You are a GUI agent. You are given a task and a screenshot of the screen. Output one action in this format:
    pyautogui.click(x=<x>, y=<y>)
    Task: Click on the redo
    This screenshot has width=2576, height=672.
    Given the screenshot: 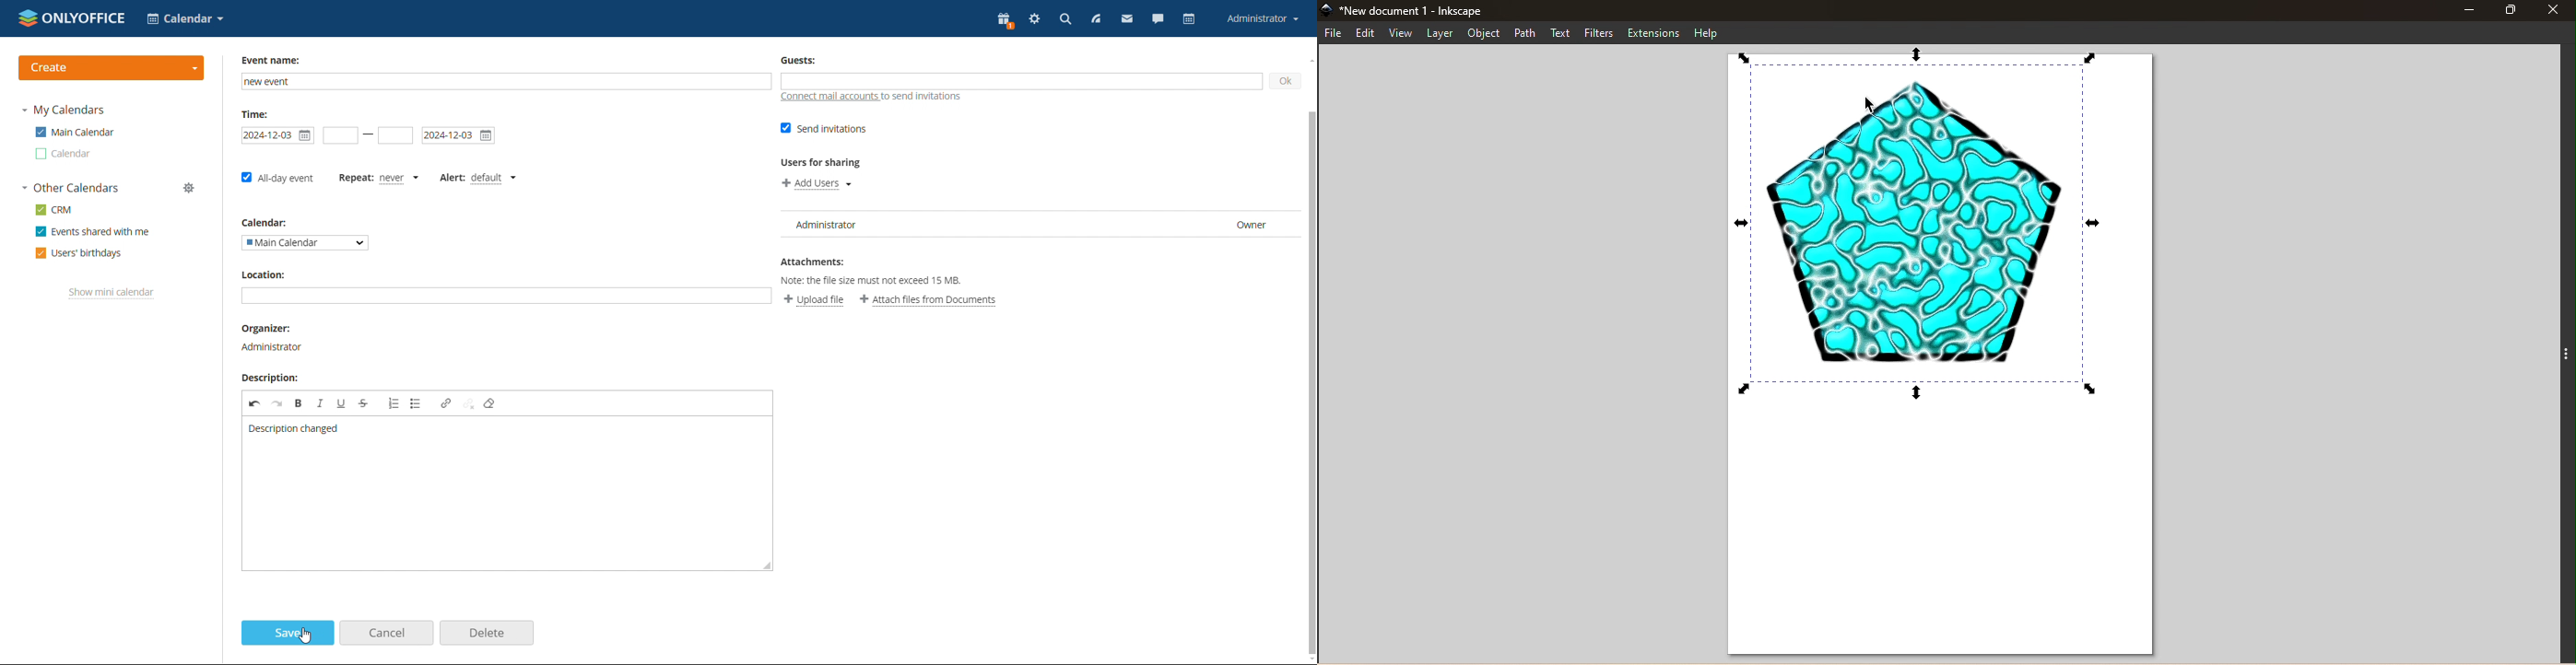 What is the action you would take?
    pyautogui.click(x=276, y=404)
    